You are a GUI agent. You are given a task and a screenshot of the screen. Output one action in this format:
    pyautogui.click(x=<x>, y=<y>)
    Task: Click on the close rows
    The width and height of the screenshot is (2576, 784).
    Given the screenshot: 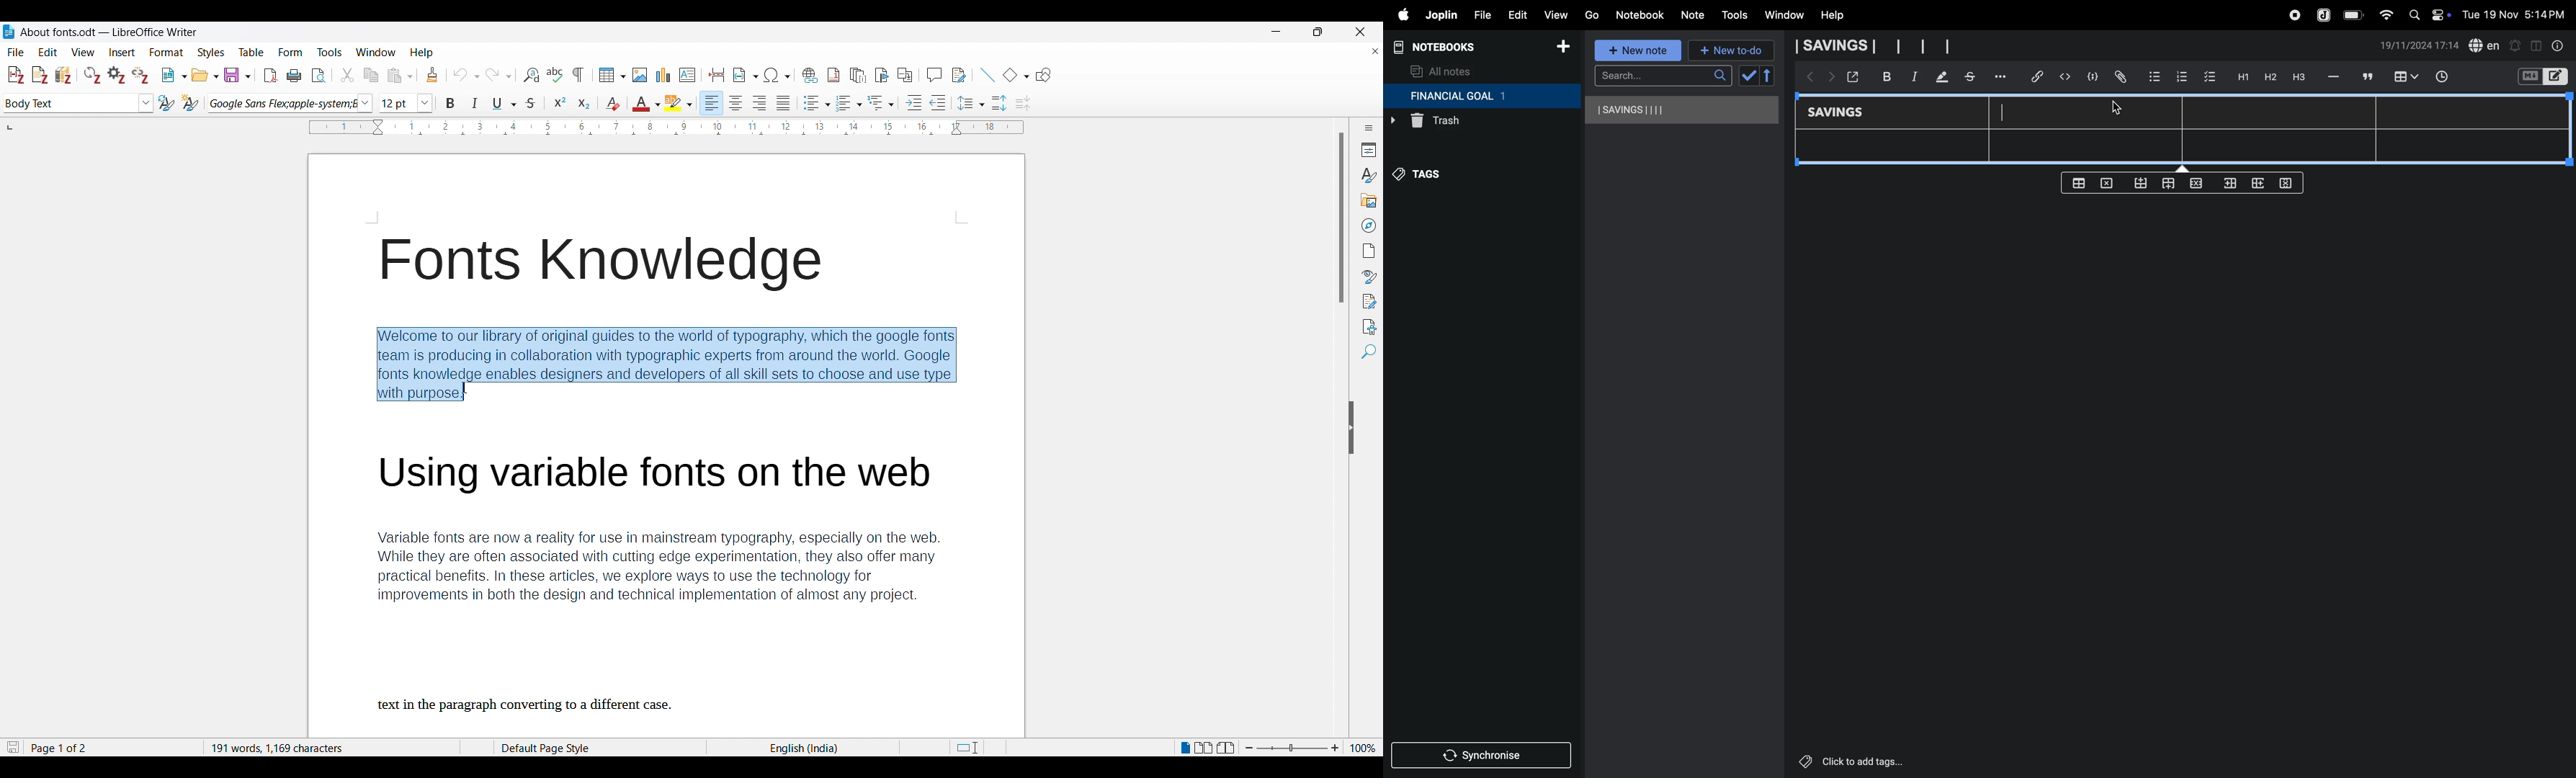 What is the action you would take?
    pyautogui.click(x=2194, y=185)
    